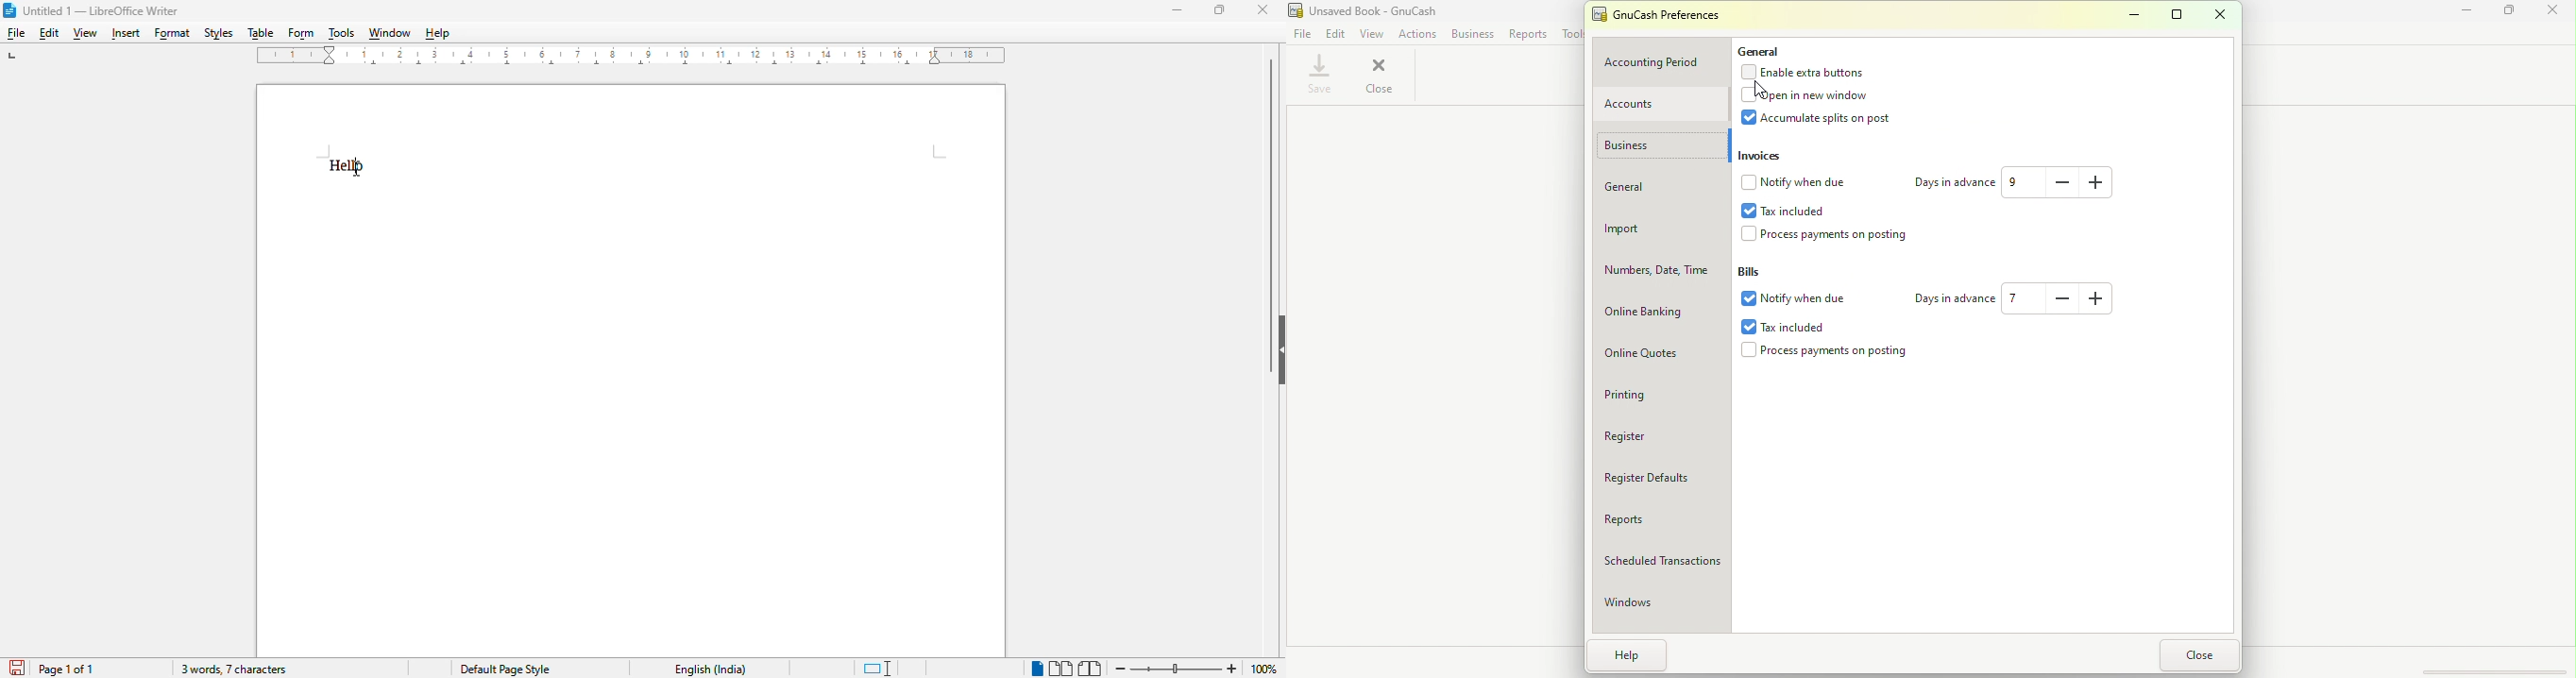 The width and height of the screenshot is (2576, 700). What do you see at coordinates (1037, 670) in the screenshot?
I see `single-page view` at bounding box center [1037, 670].